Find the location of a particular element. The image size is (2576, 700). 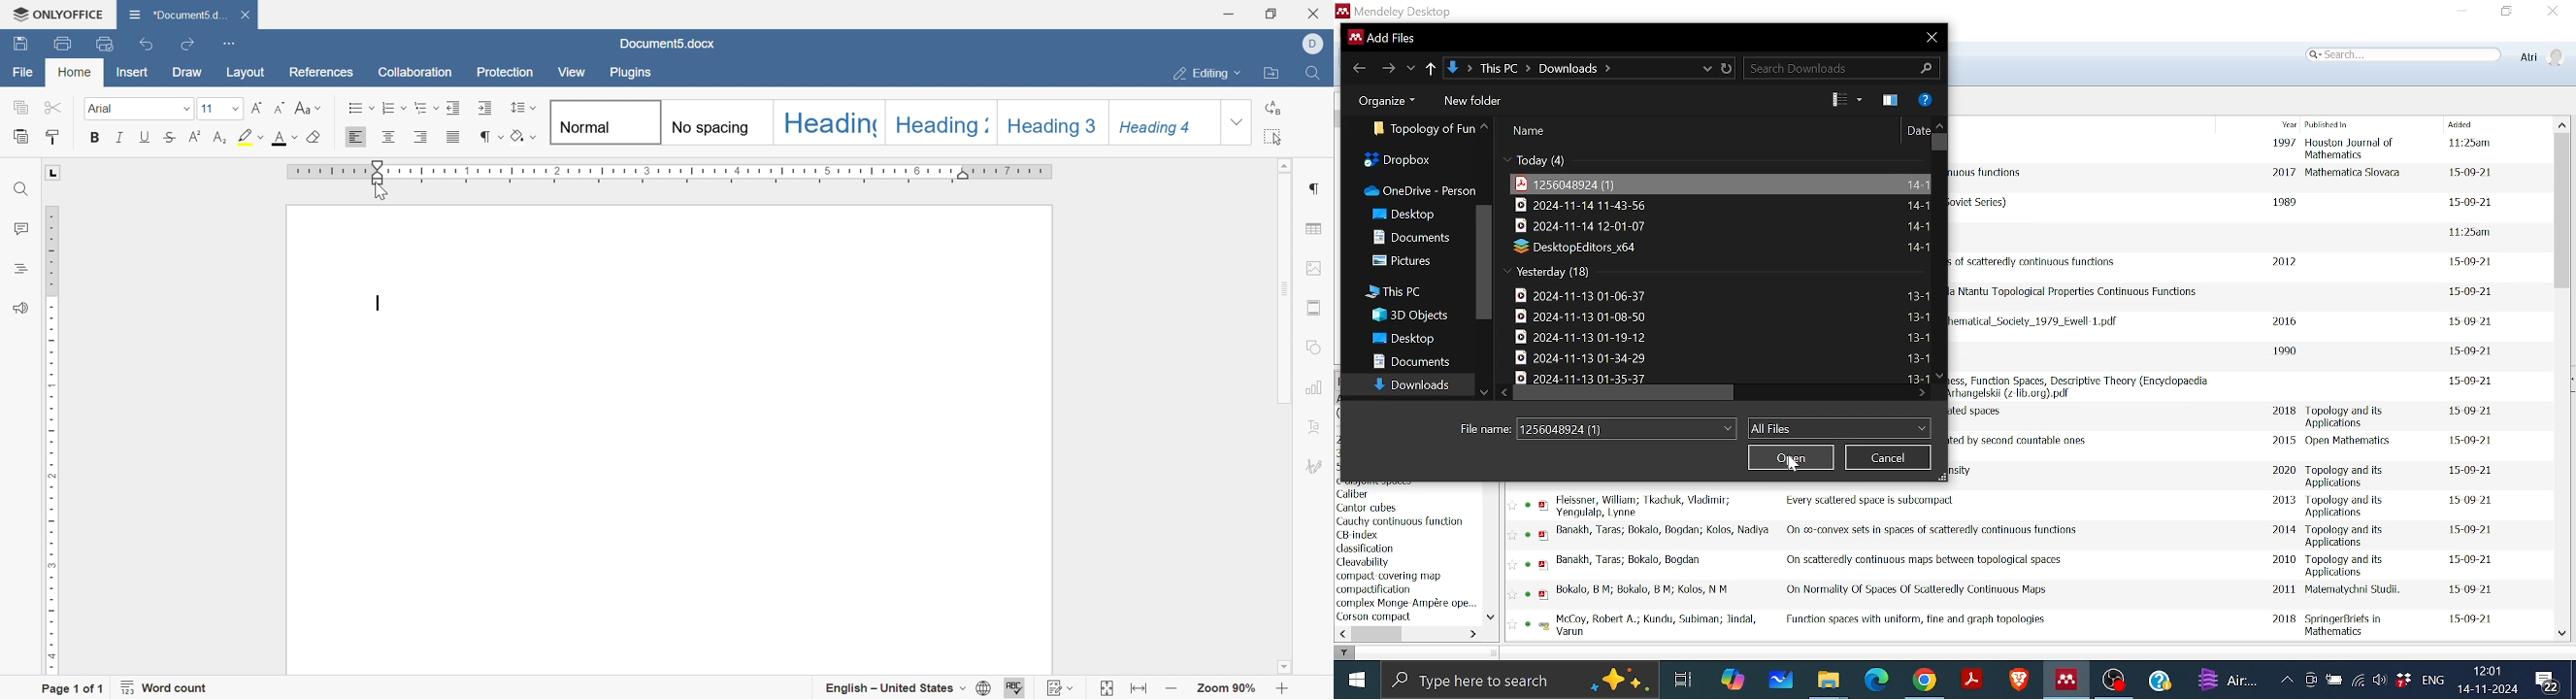

pdf is located at coordinates (1547, 537).